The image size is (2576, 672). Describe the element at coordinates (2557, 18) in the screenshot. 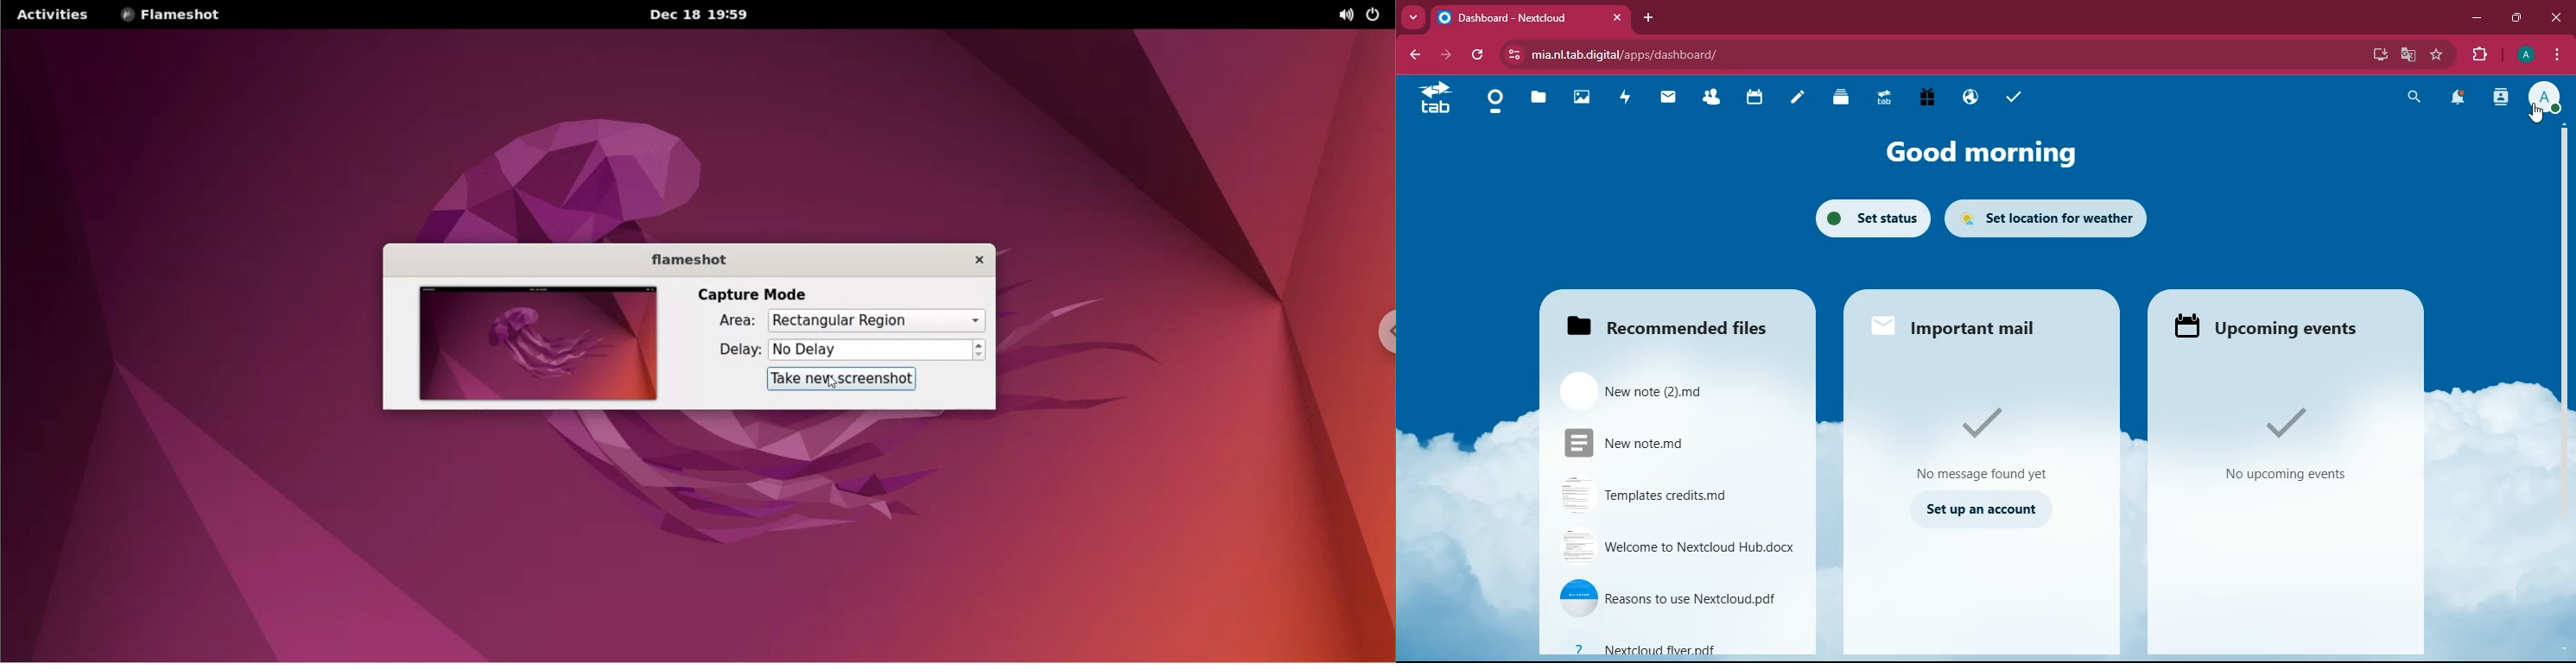

I see `close` at that location.